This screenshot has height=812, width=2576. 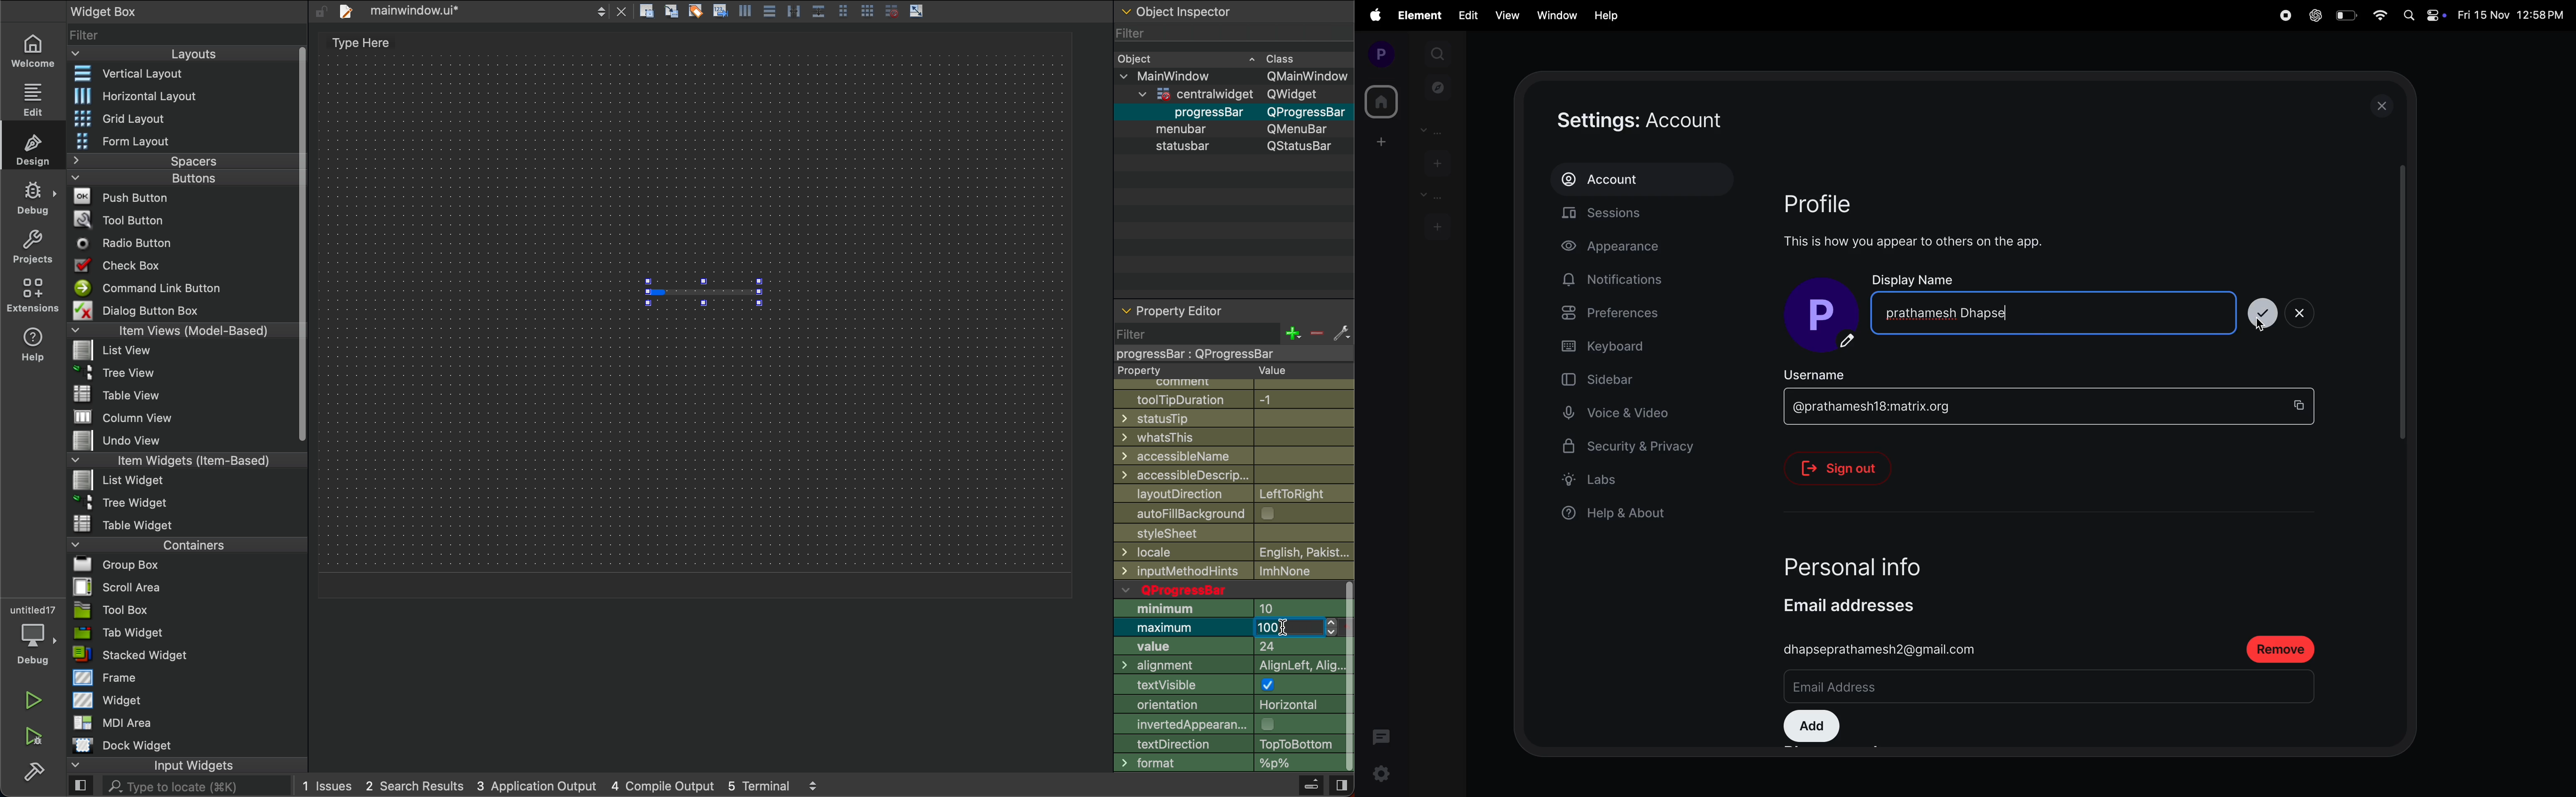 What do you see at coordinates (1468, 14) in the screenshot?
I see `edit` at bounding box center [1468, 14].